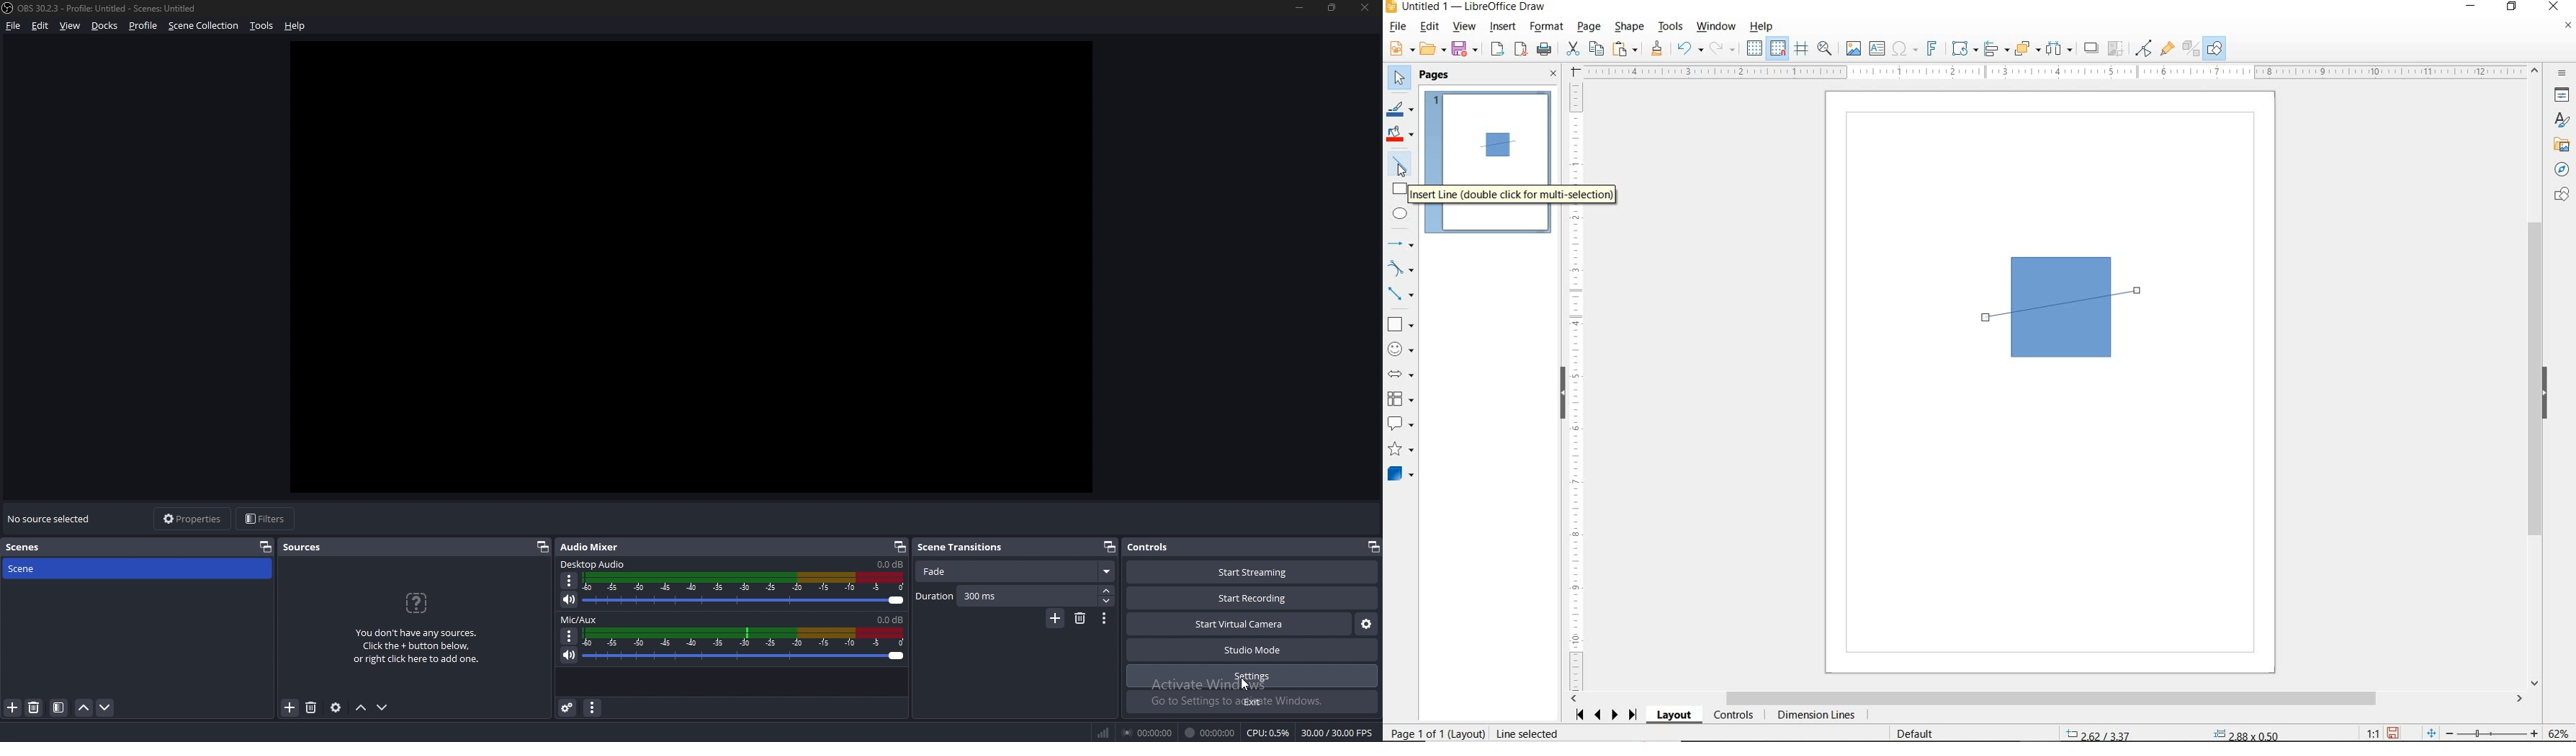  What do you see at coordinates (1522, 50) in the screenshot?
I see `EXPORT AS PDF` at bounding box center [1522, 50].